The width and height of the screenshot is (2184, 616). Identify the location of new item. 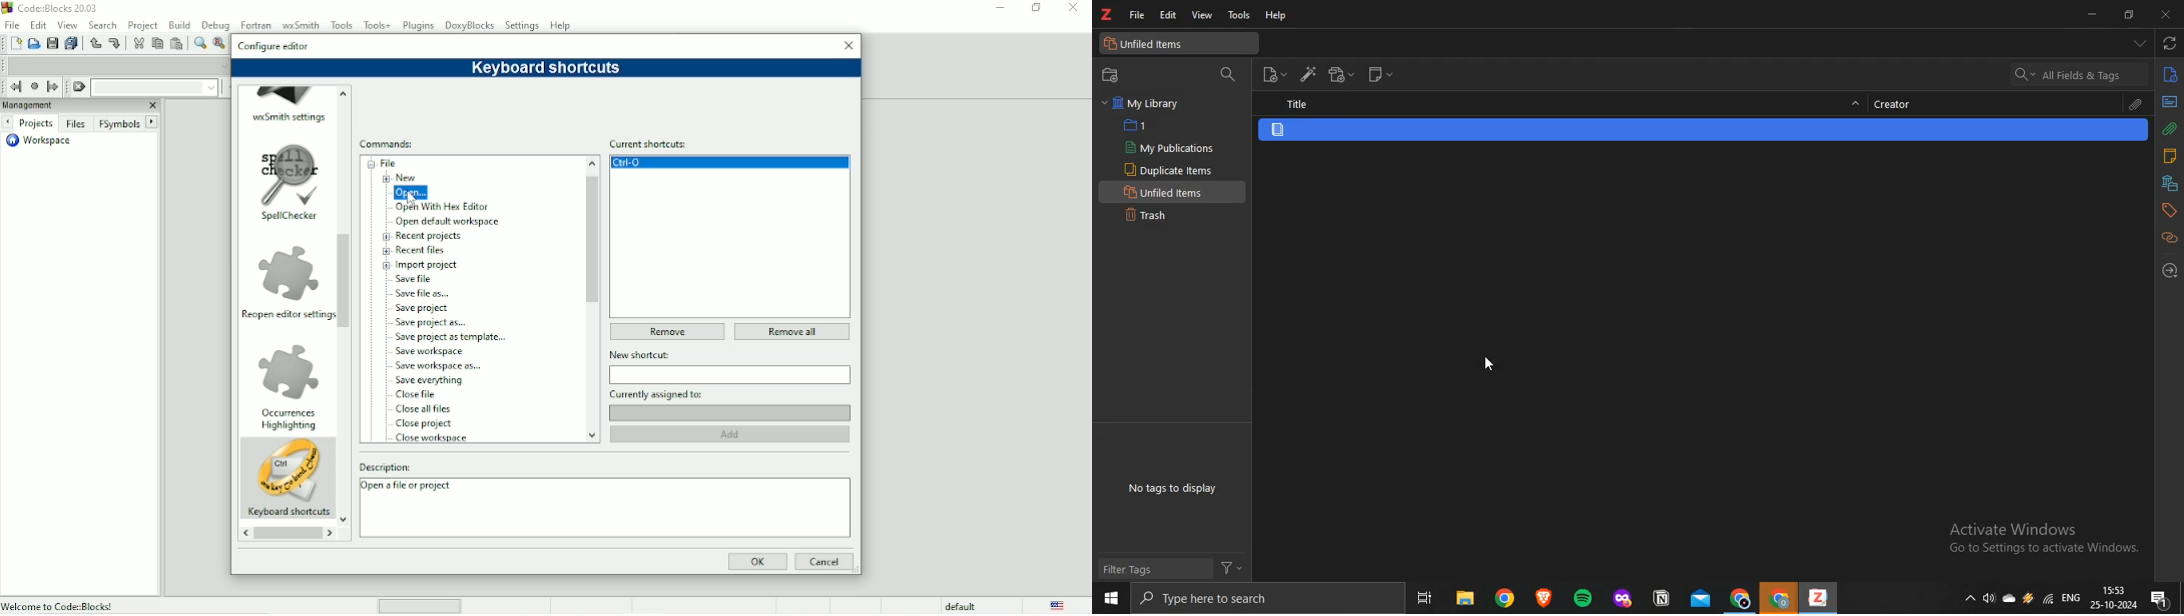
(1274, 73).